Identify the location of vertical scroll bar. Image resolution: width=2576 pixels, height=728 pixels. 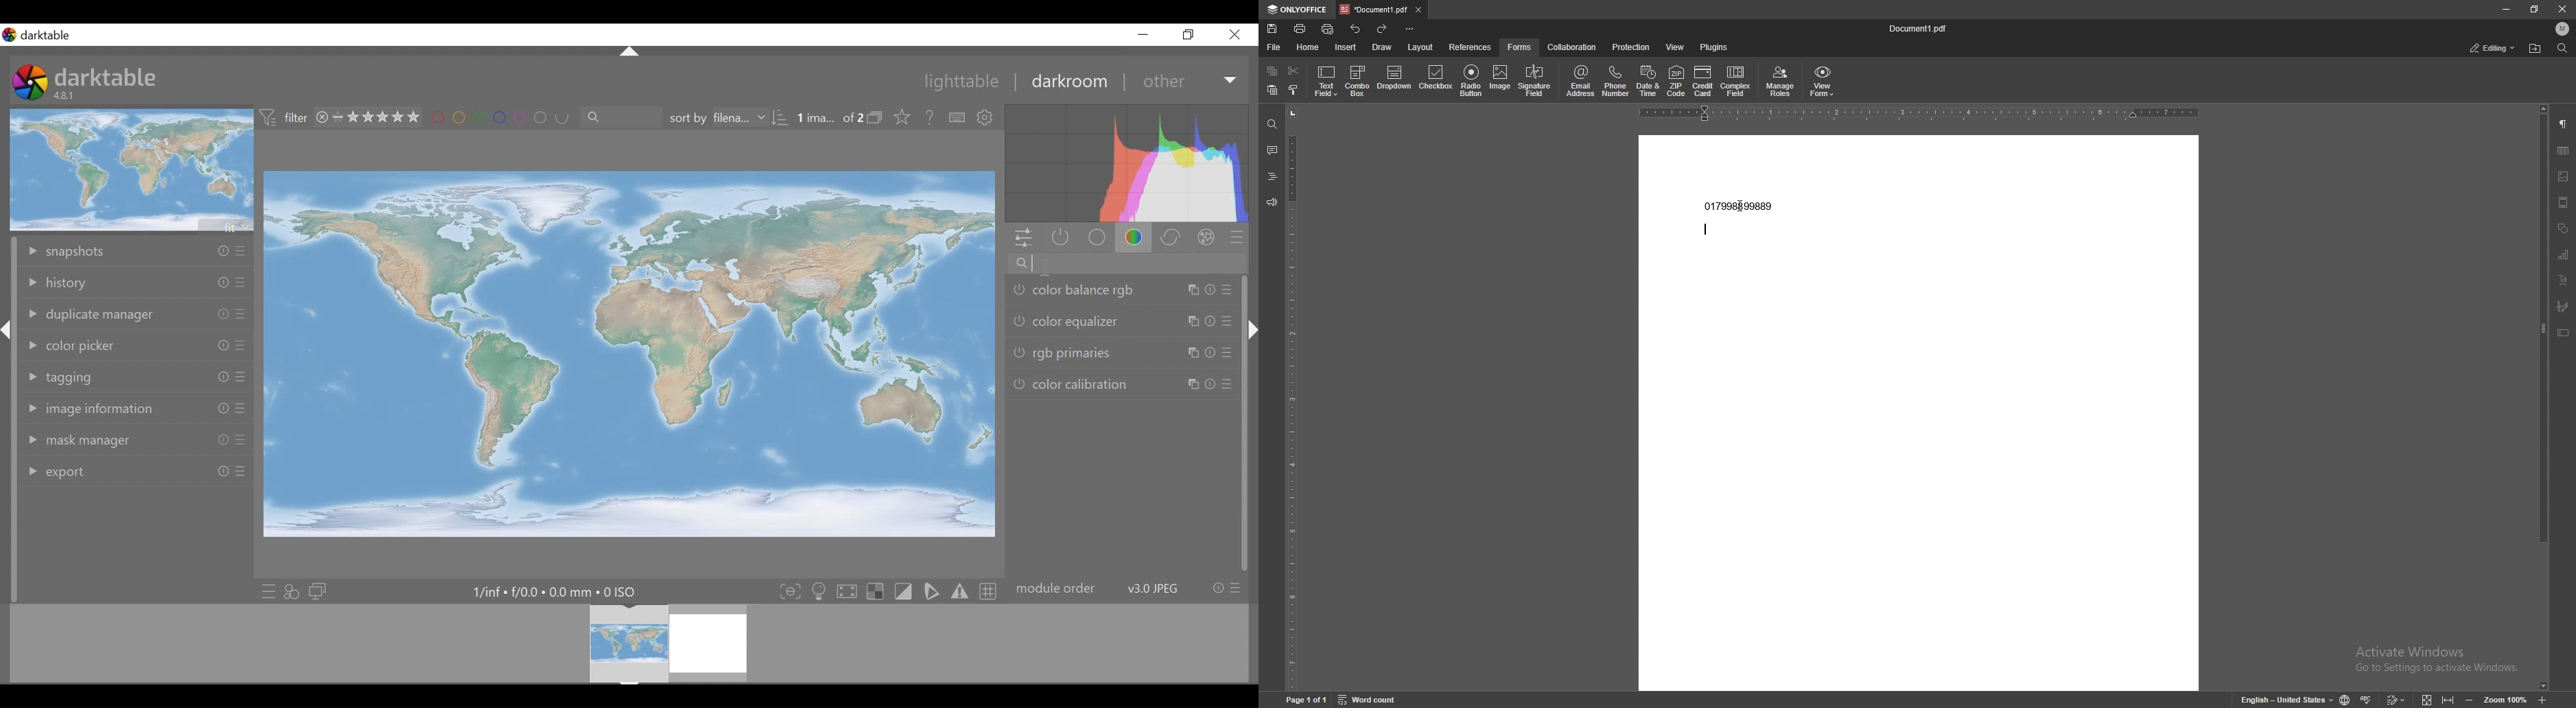
(10, 481).